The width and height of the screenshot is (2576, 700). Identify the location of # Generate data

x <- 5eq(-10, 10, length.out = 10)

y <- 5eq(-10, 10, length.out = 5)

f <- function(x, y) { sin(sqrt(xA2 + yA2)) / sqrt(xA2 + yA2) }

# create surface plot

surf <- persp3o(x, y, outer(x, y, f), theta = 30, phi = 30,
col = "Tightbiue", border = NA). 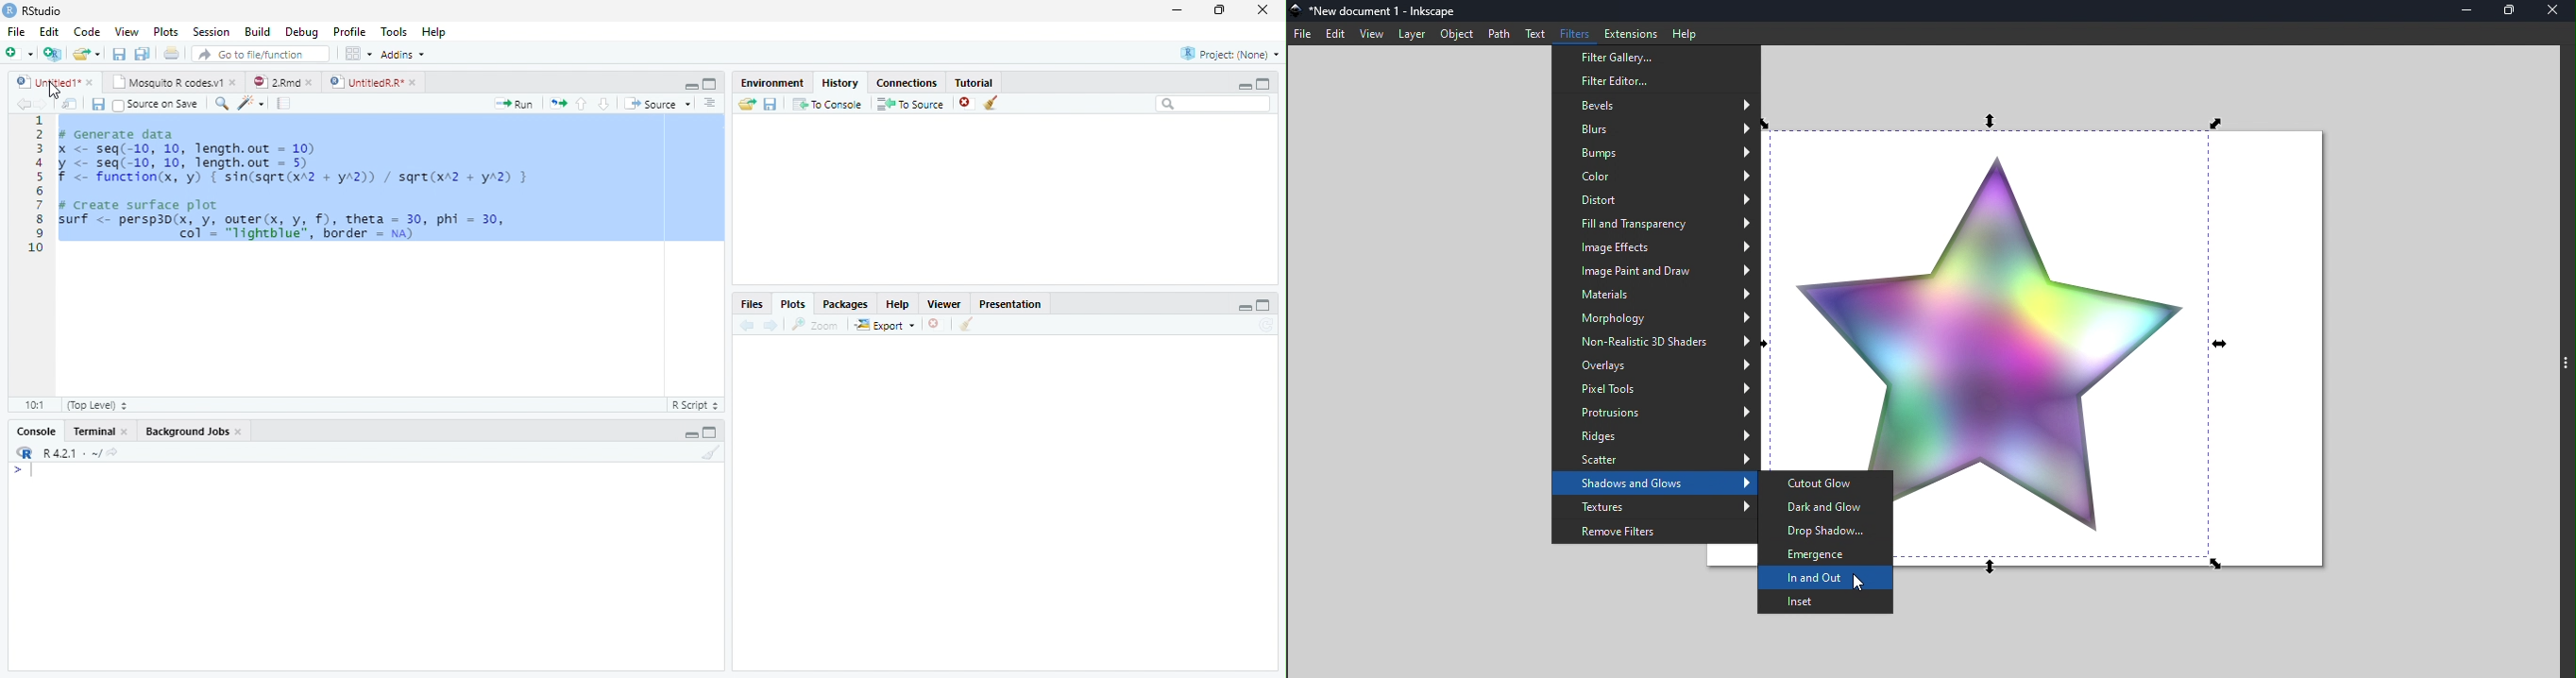
(300, 181).